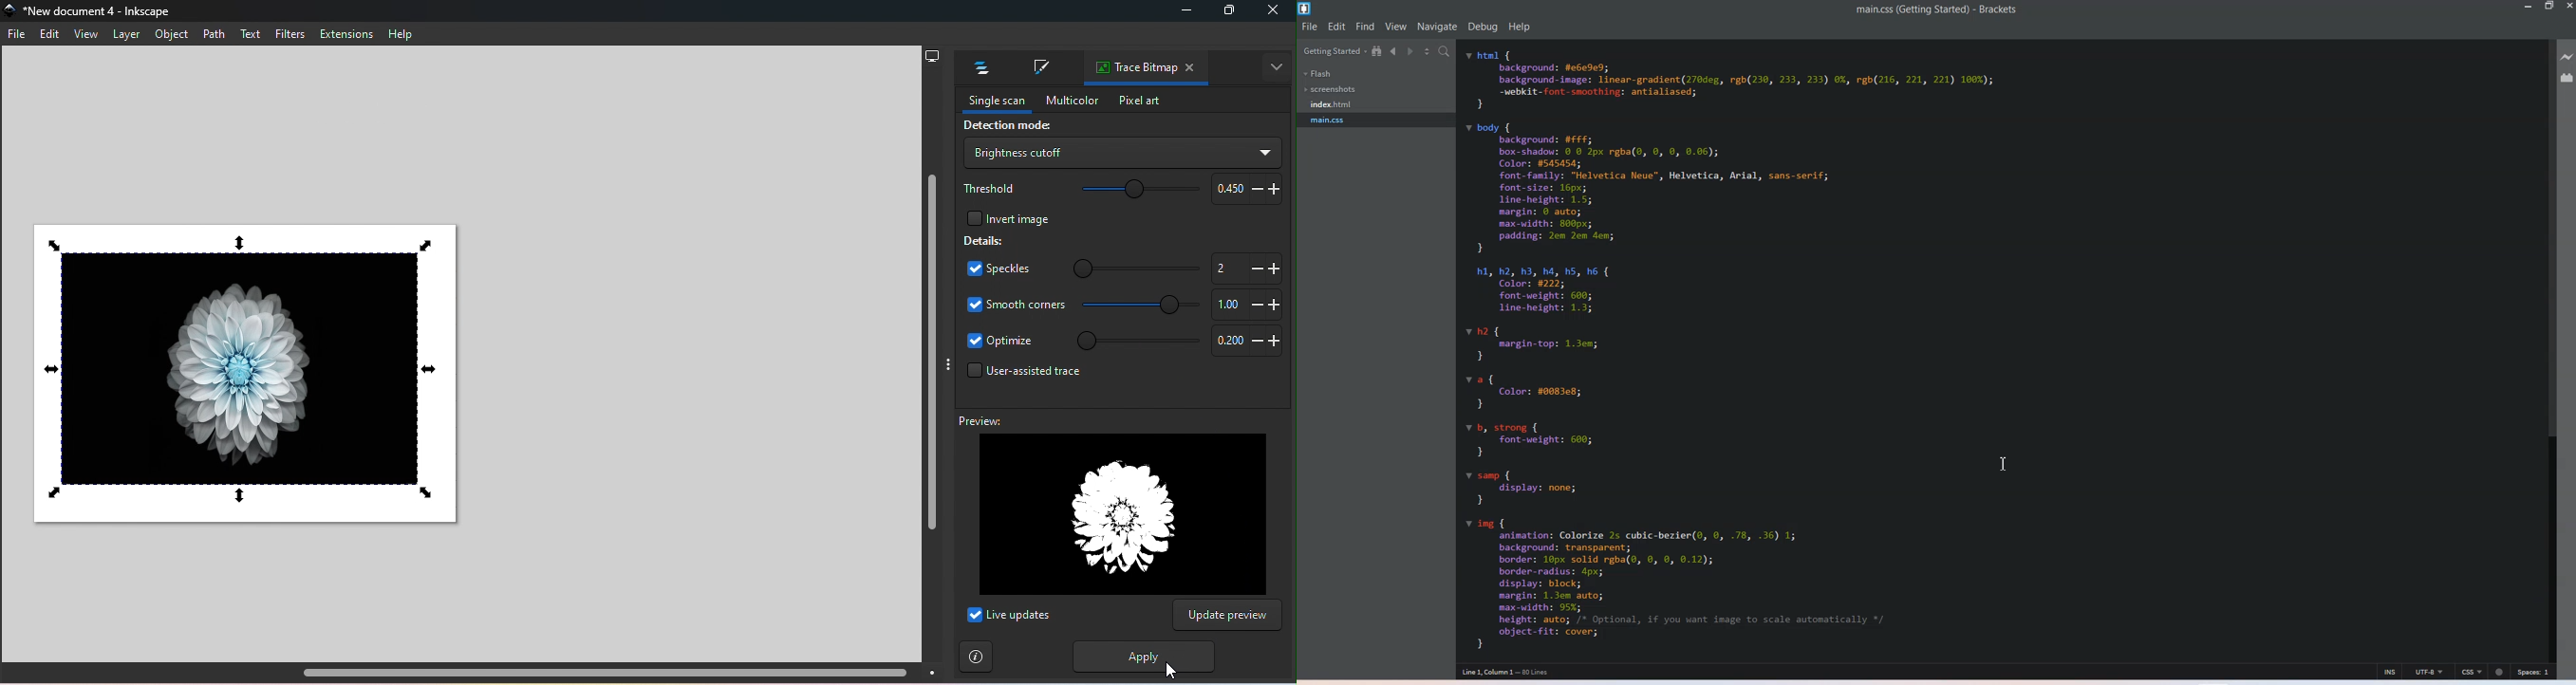 The image size is (2576, 700). I want to click on Flash, so click(1317, 73).